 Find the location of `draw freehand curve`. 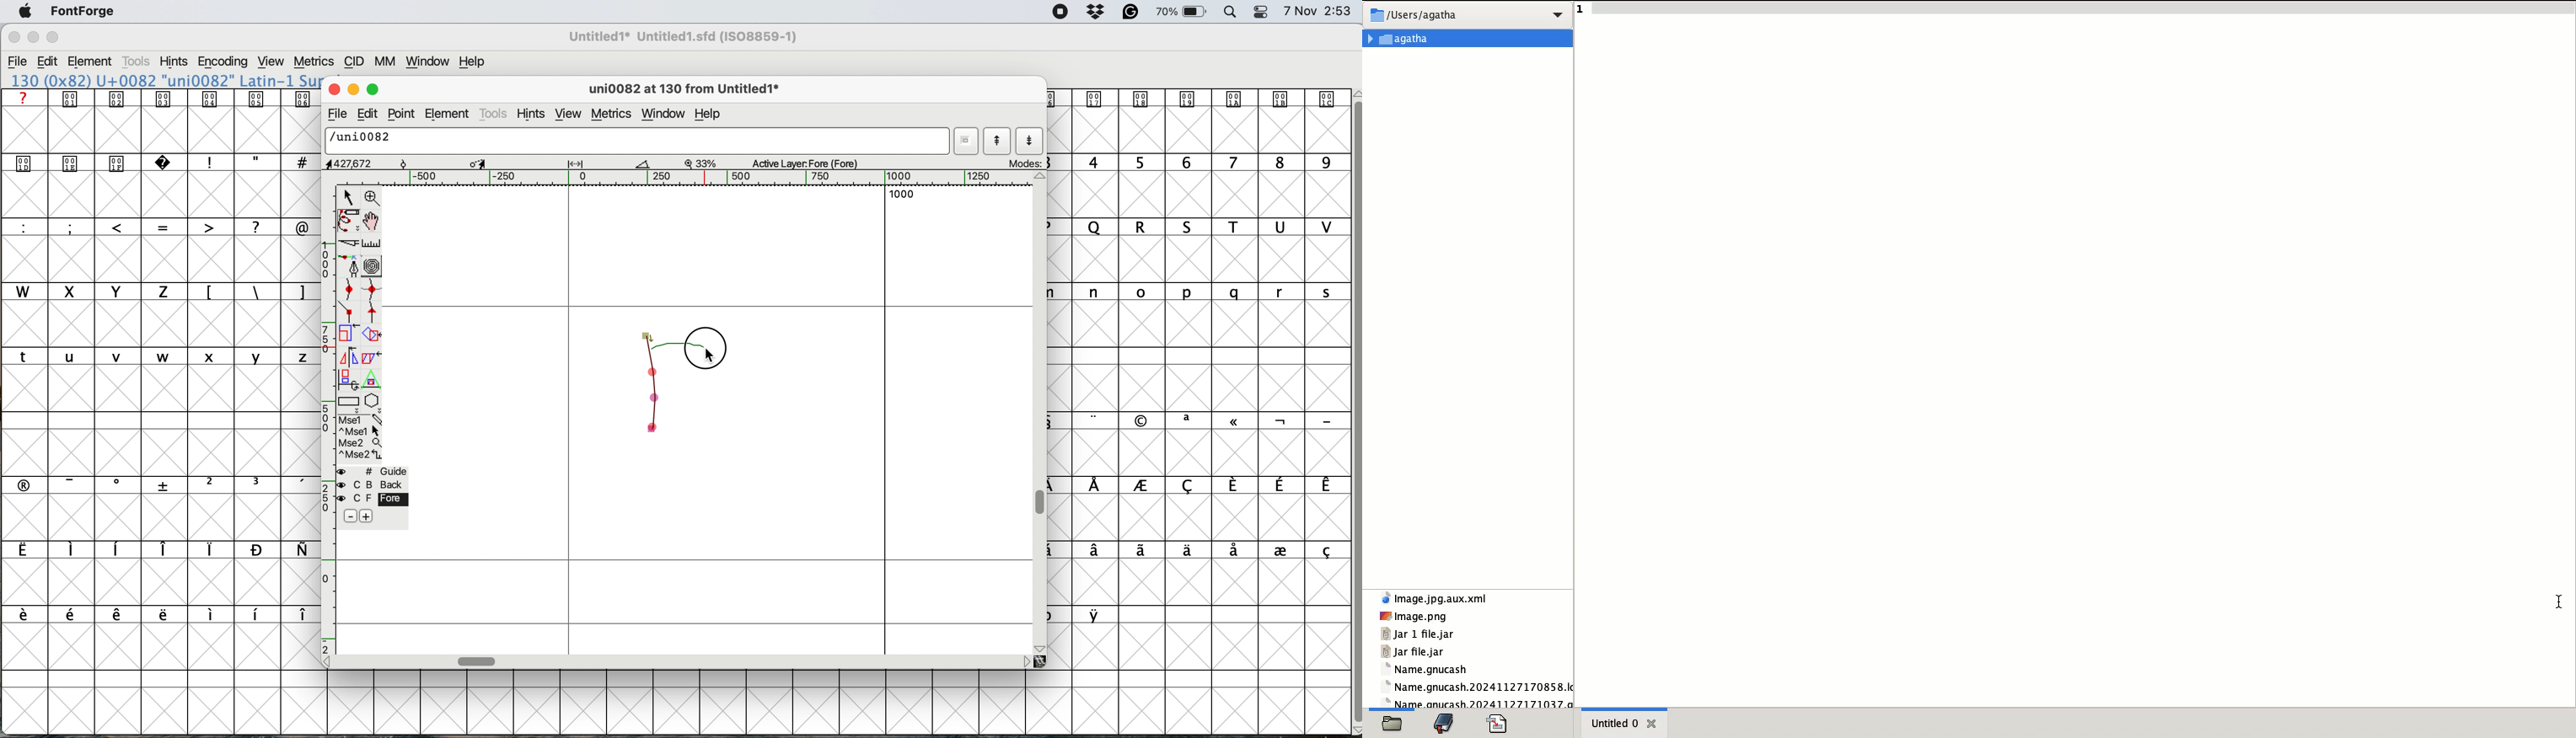

draw freehand curve is located at coordinates (347, 220).